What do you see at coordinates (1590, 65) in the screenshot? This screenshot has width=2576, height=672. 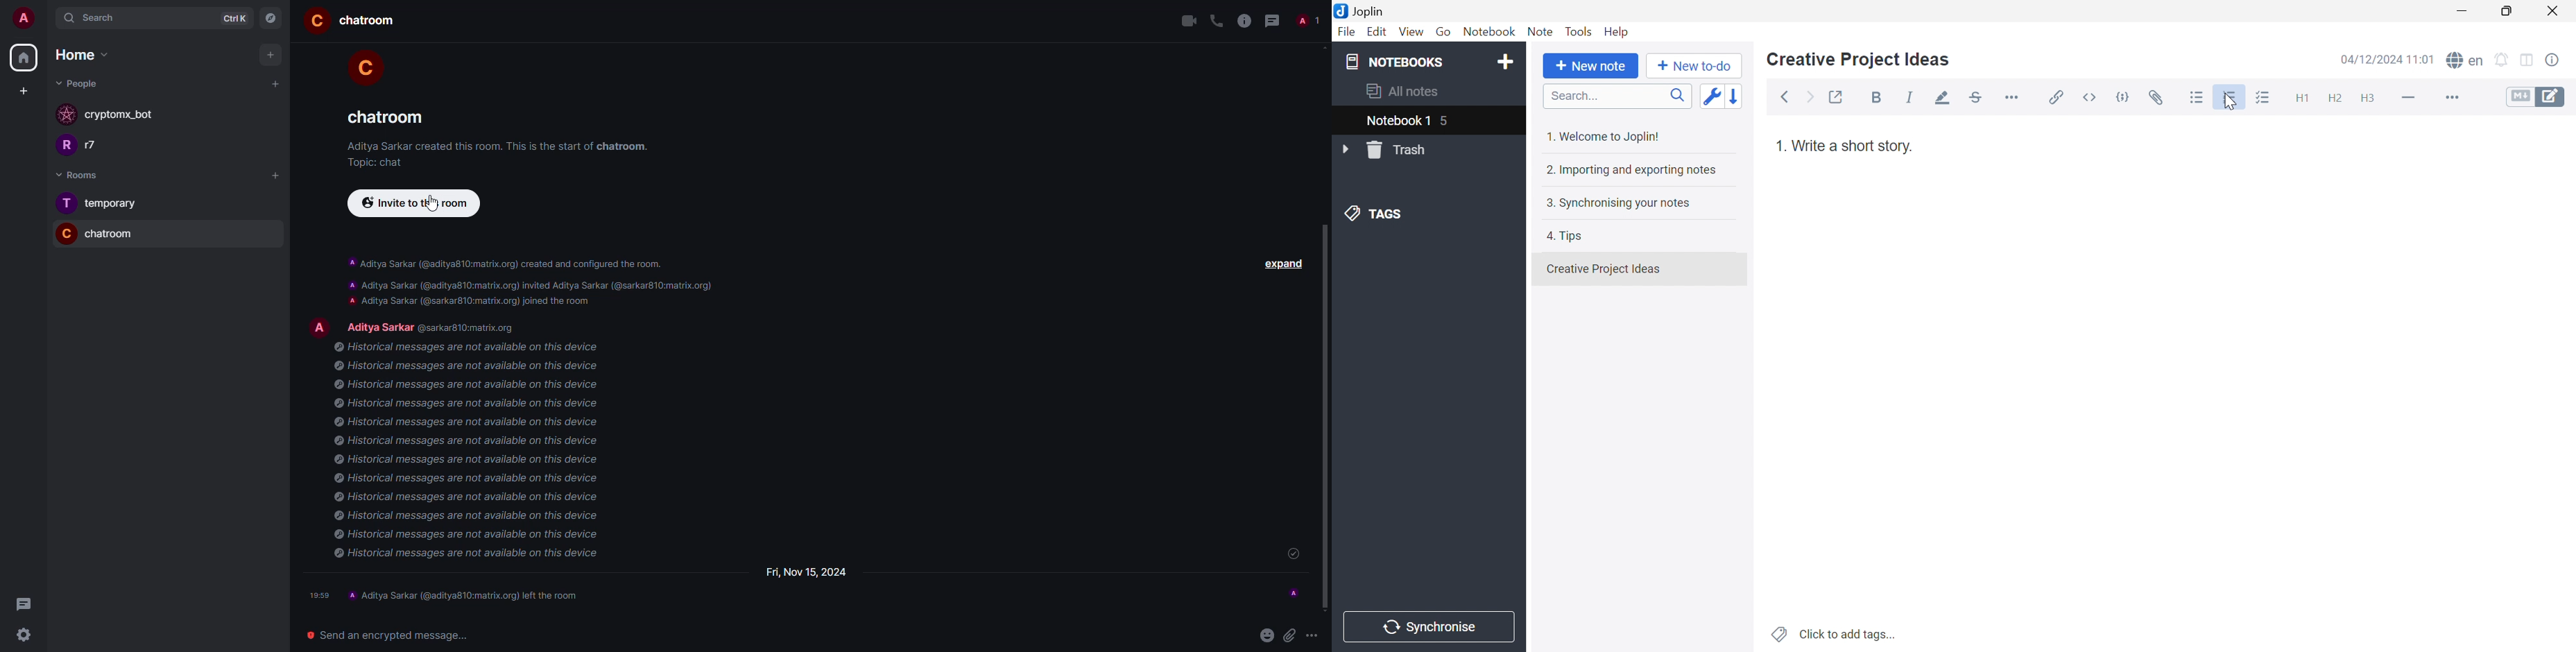 I see `New note` at bounding box center [1590, 65].